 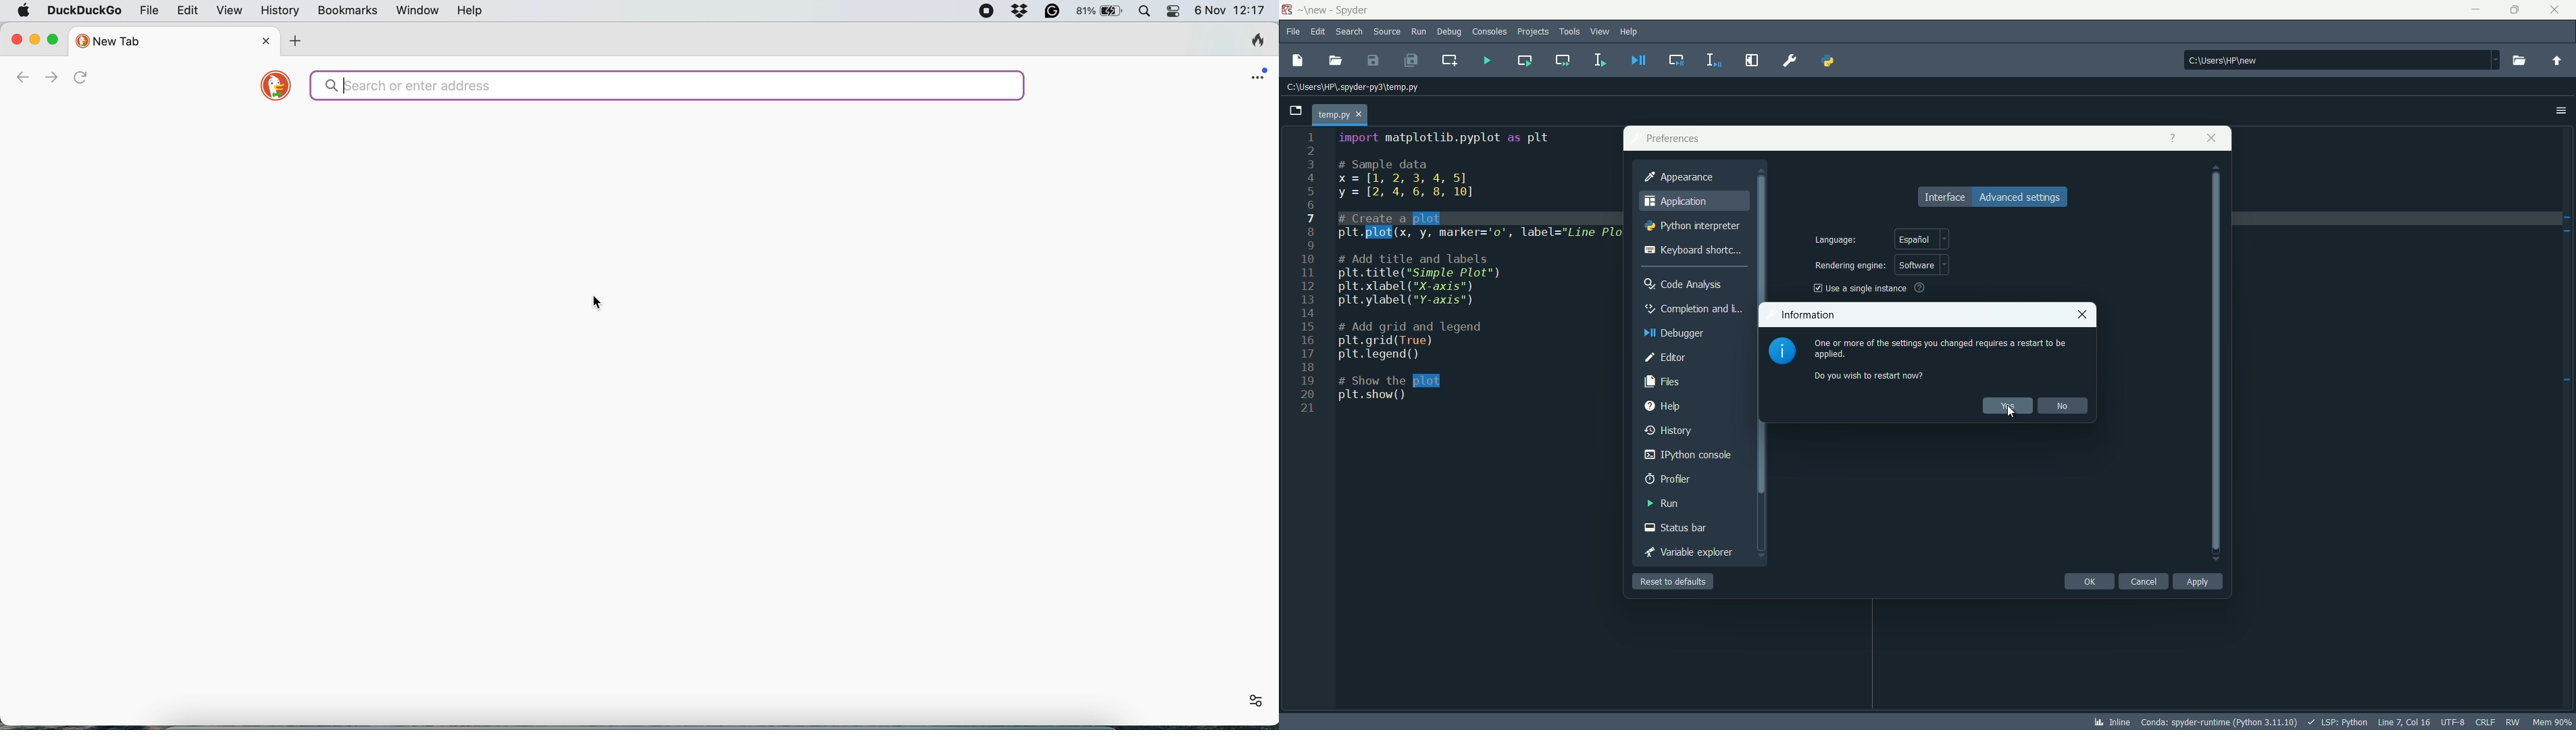 I want to click on edit, so click(x=187, y=12).